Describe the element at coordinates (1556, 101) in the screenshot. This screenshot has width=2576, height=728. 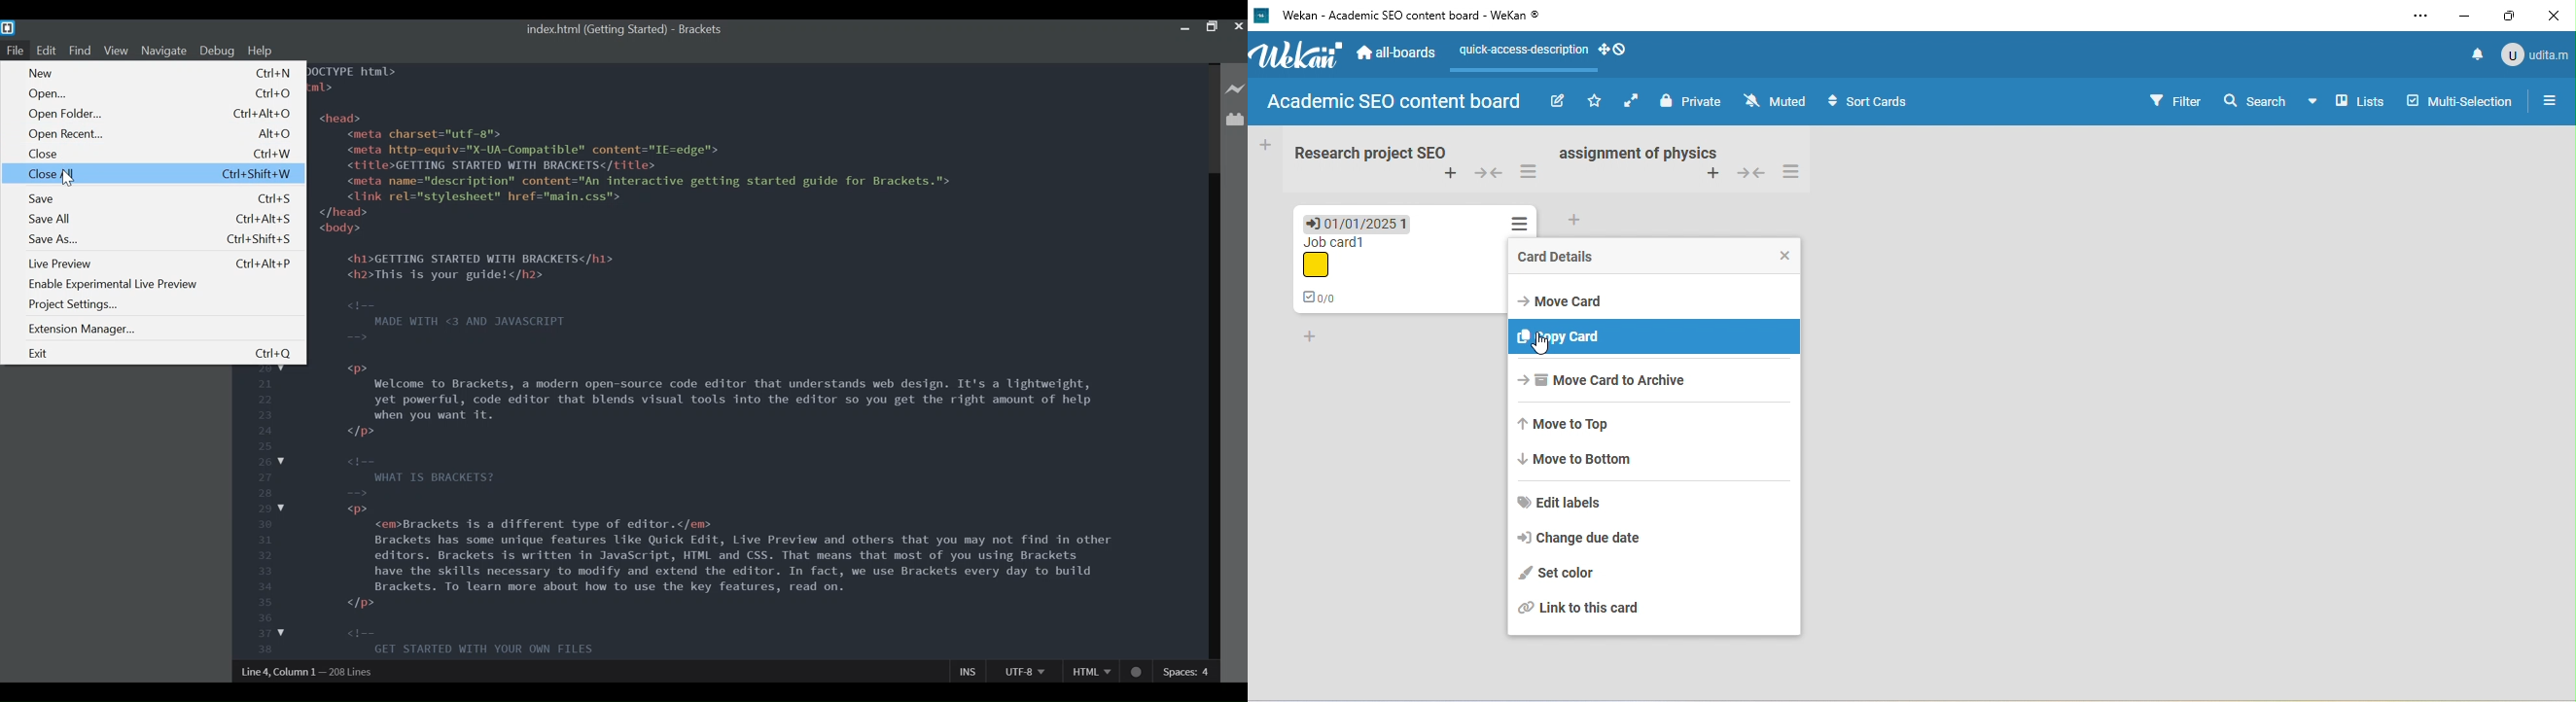
I see `edit` at that location.